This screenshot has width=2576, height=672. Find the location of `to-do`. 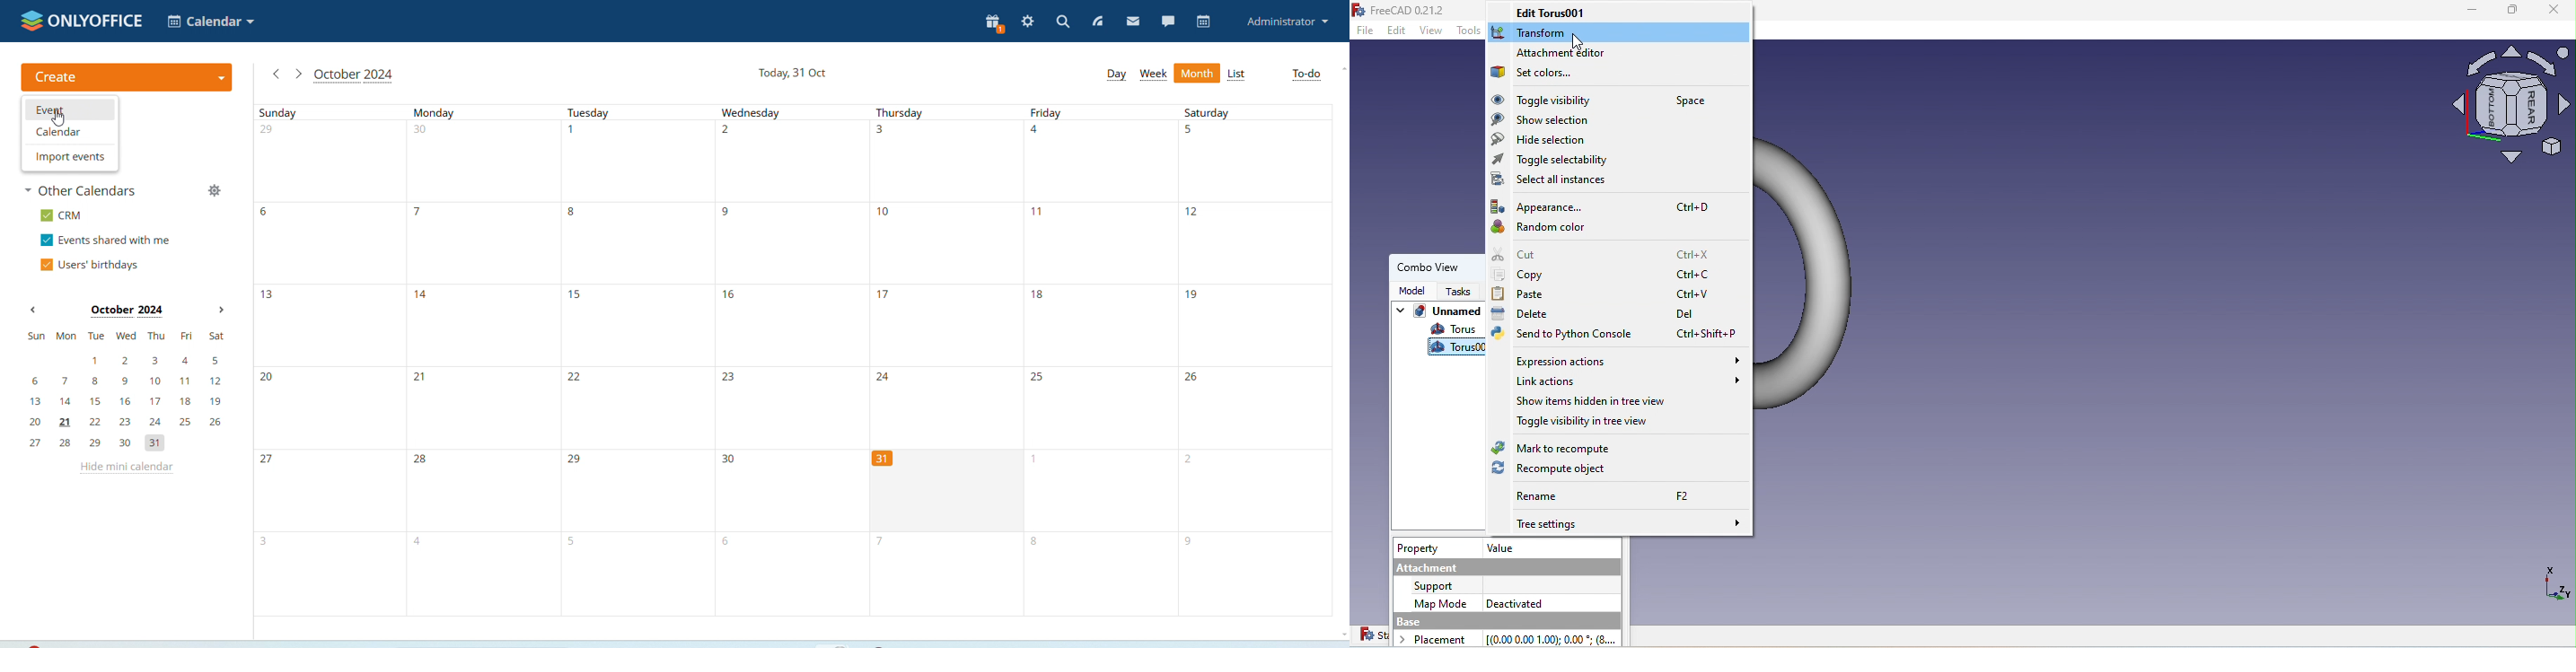

to-do is located at coordinates (1306, 74).